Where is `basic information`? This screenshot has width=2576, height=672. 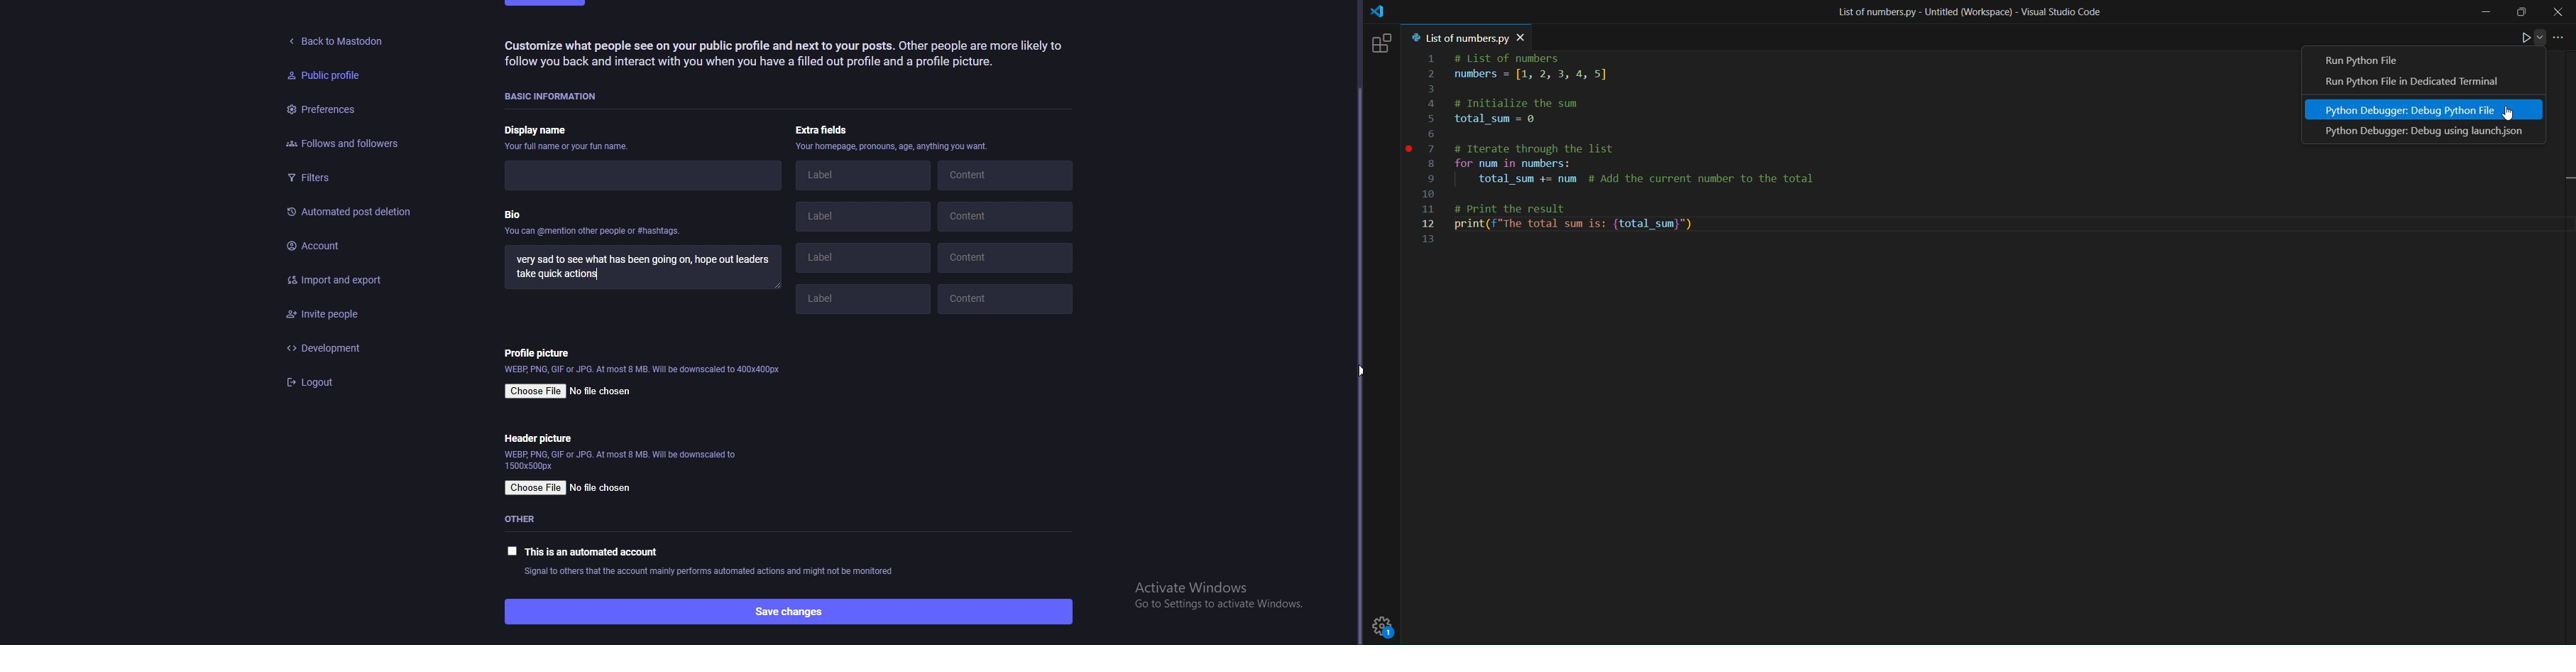
basic information is located at coordinates (557, 94).